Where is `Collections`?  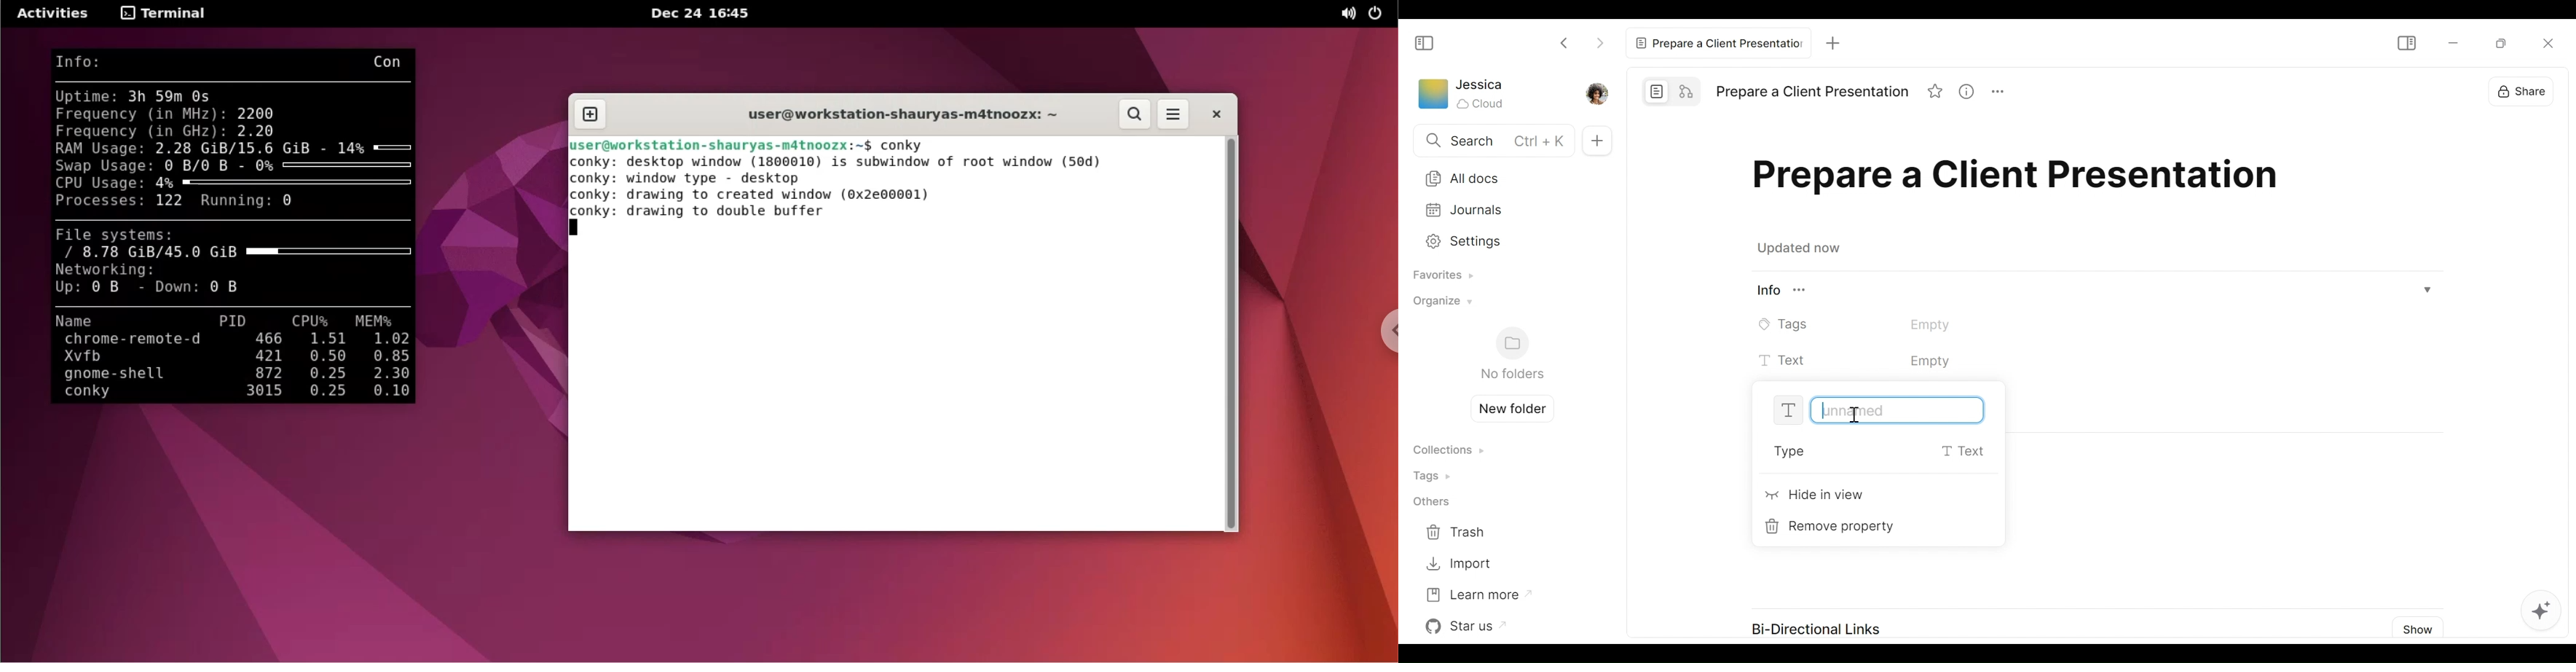 Collections is located at coordinates (1448, 451).